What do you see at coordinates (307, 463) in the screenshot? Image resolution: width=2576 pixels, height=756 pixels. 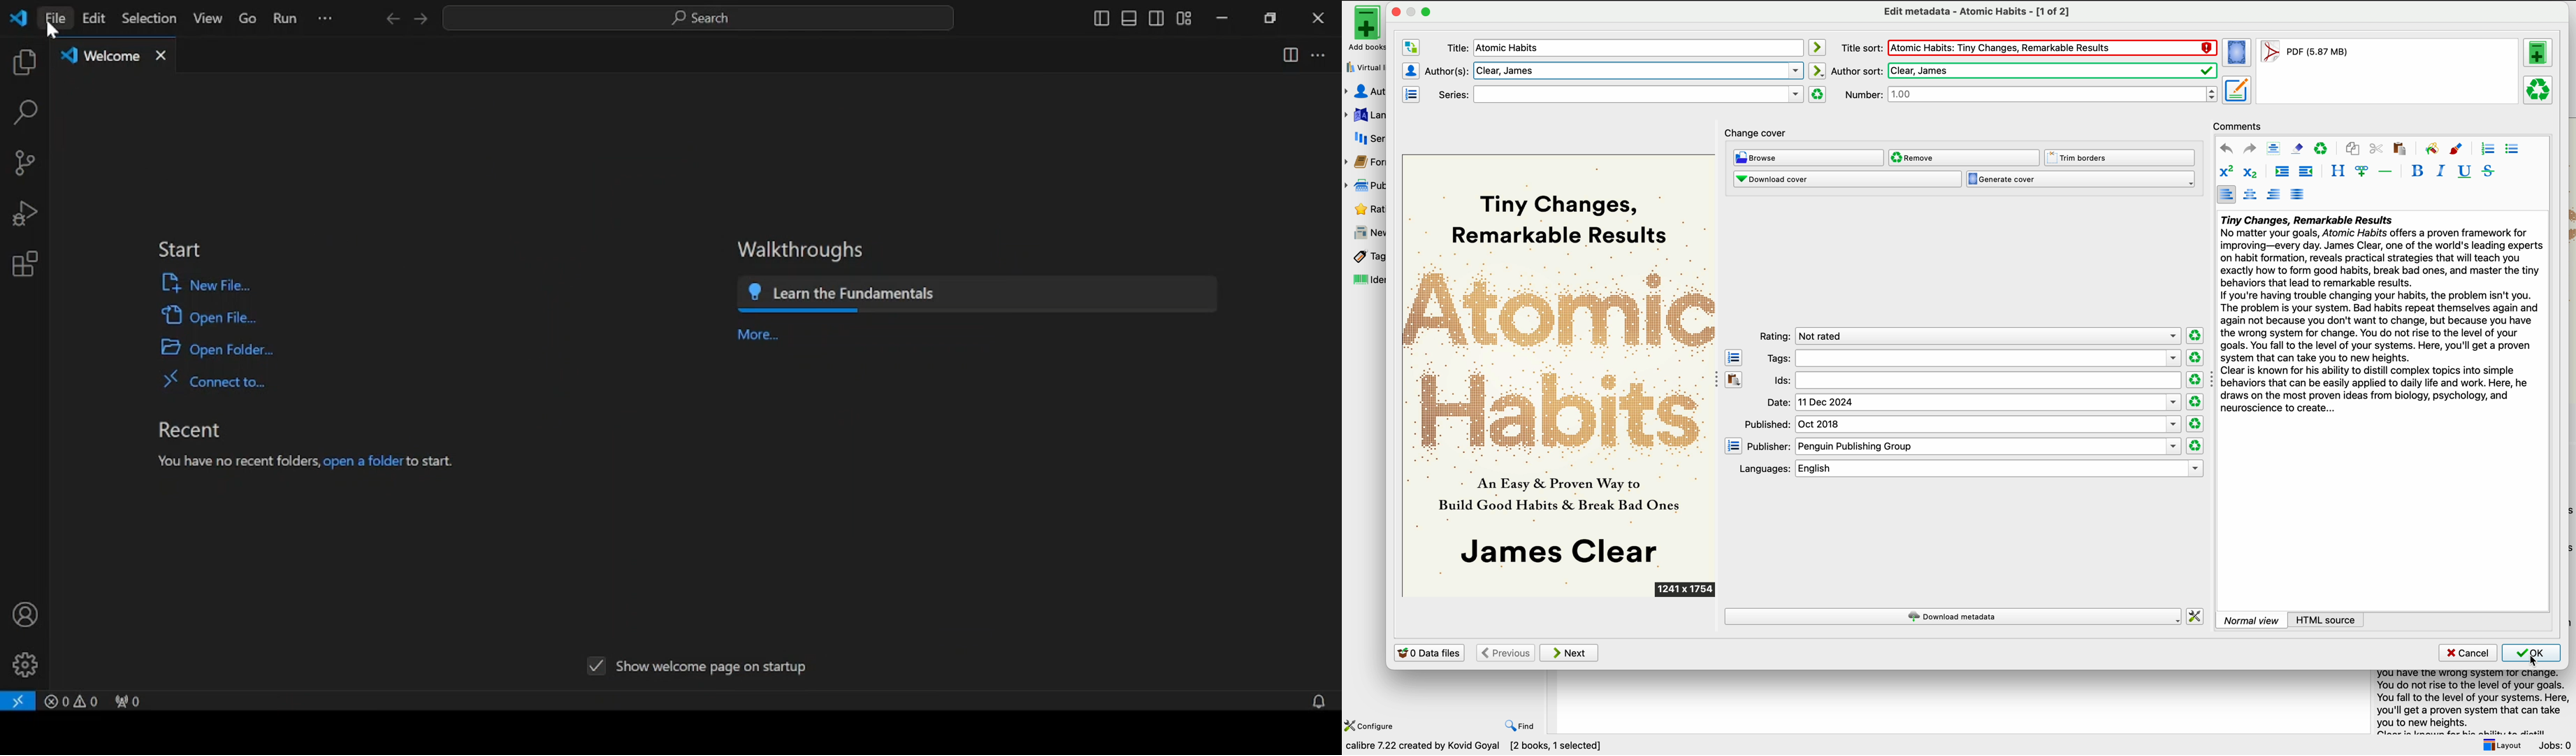 I see `you have no recent folders, open a folder to start` at bounding box center [307, 463].